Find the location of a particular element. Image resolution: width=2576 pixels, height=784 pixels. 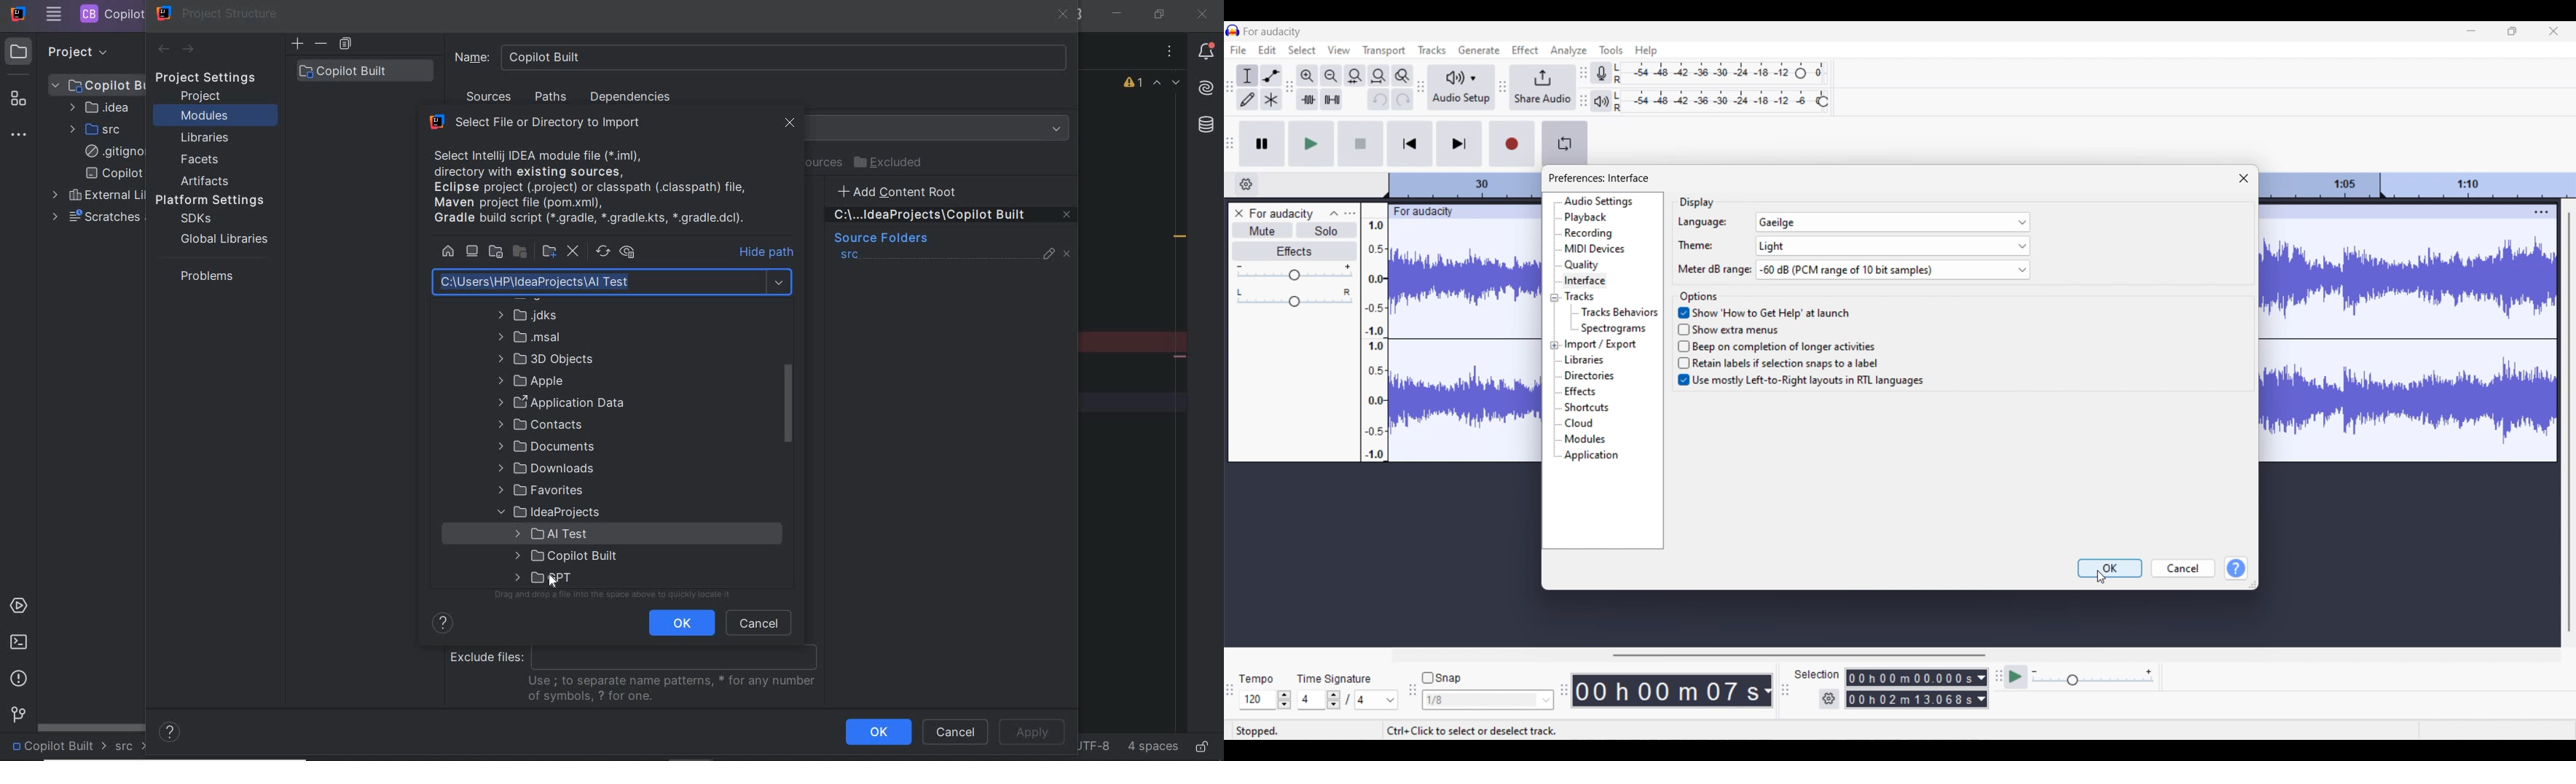

1 warning is located at coordinates (1134, 85).